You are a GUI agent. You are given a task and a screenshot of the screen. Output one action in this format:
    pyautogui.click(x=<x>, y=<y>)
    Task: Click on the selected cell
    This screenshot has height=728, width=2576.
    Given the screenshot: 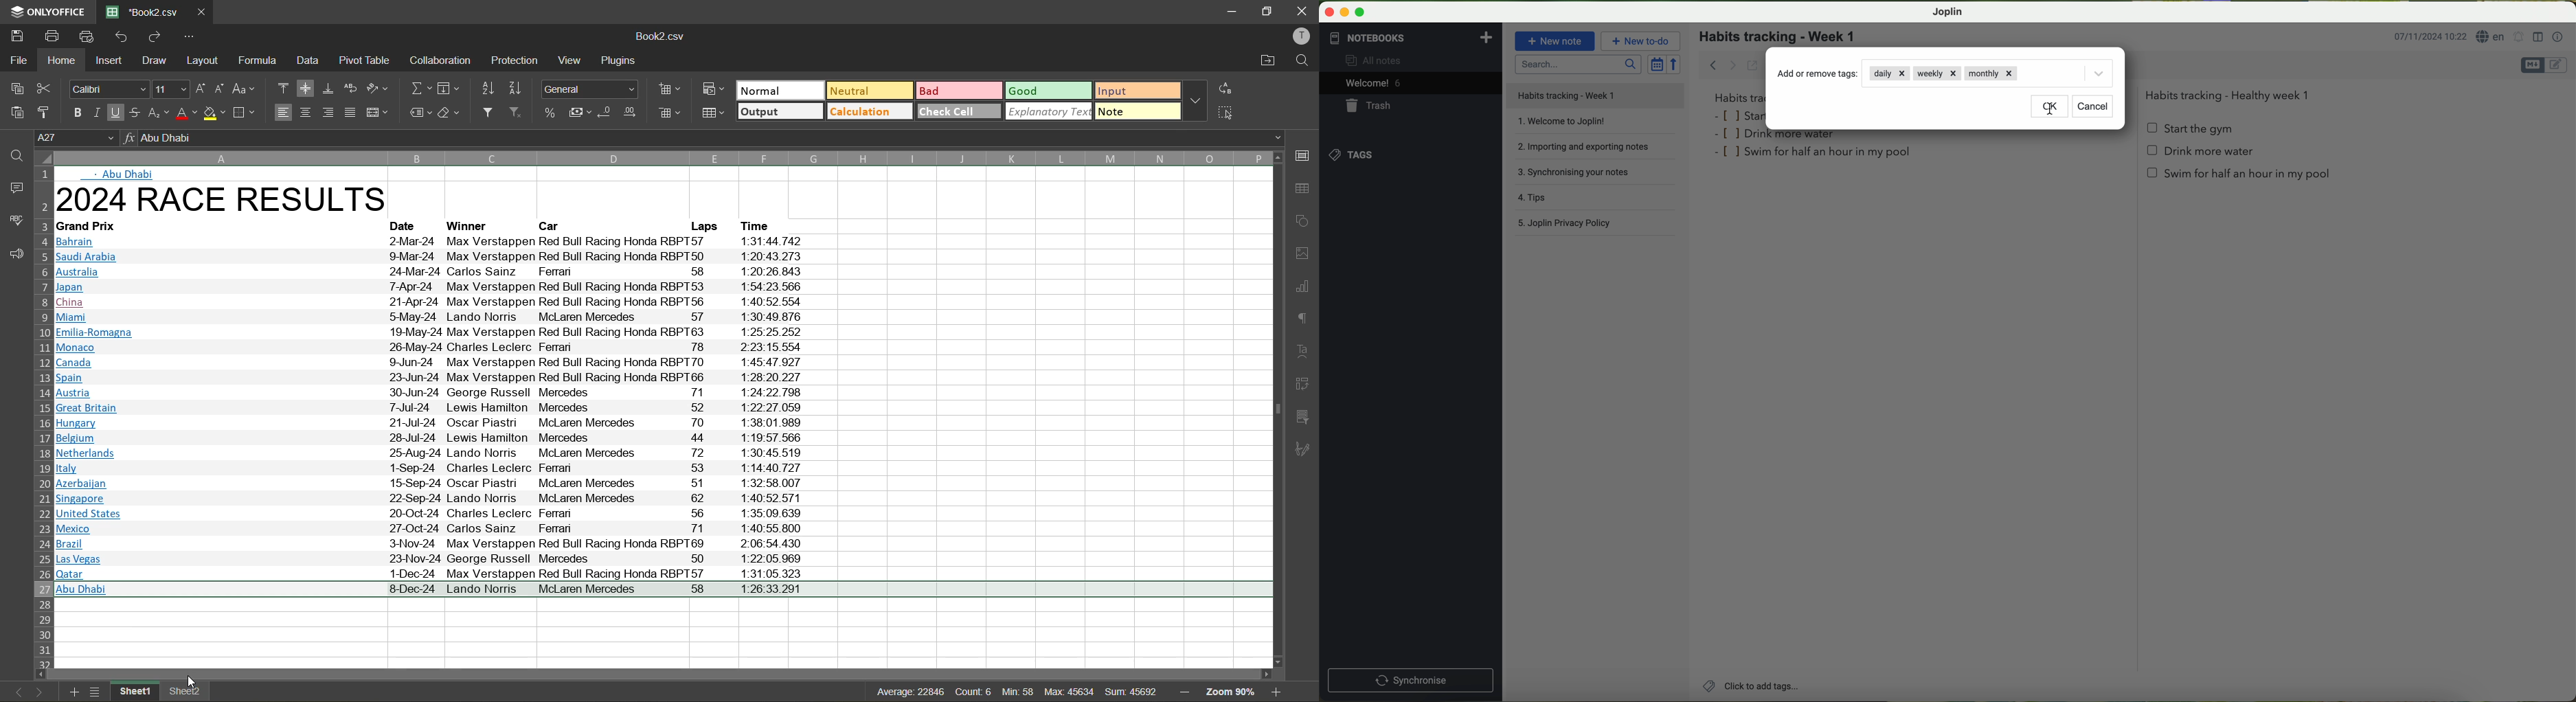 What is the action you would take?
    pyautogui.click(x=221, y=619)
    